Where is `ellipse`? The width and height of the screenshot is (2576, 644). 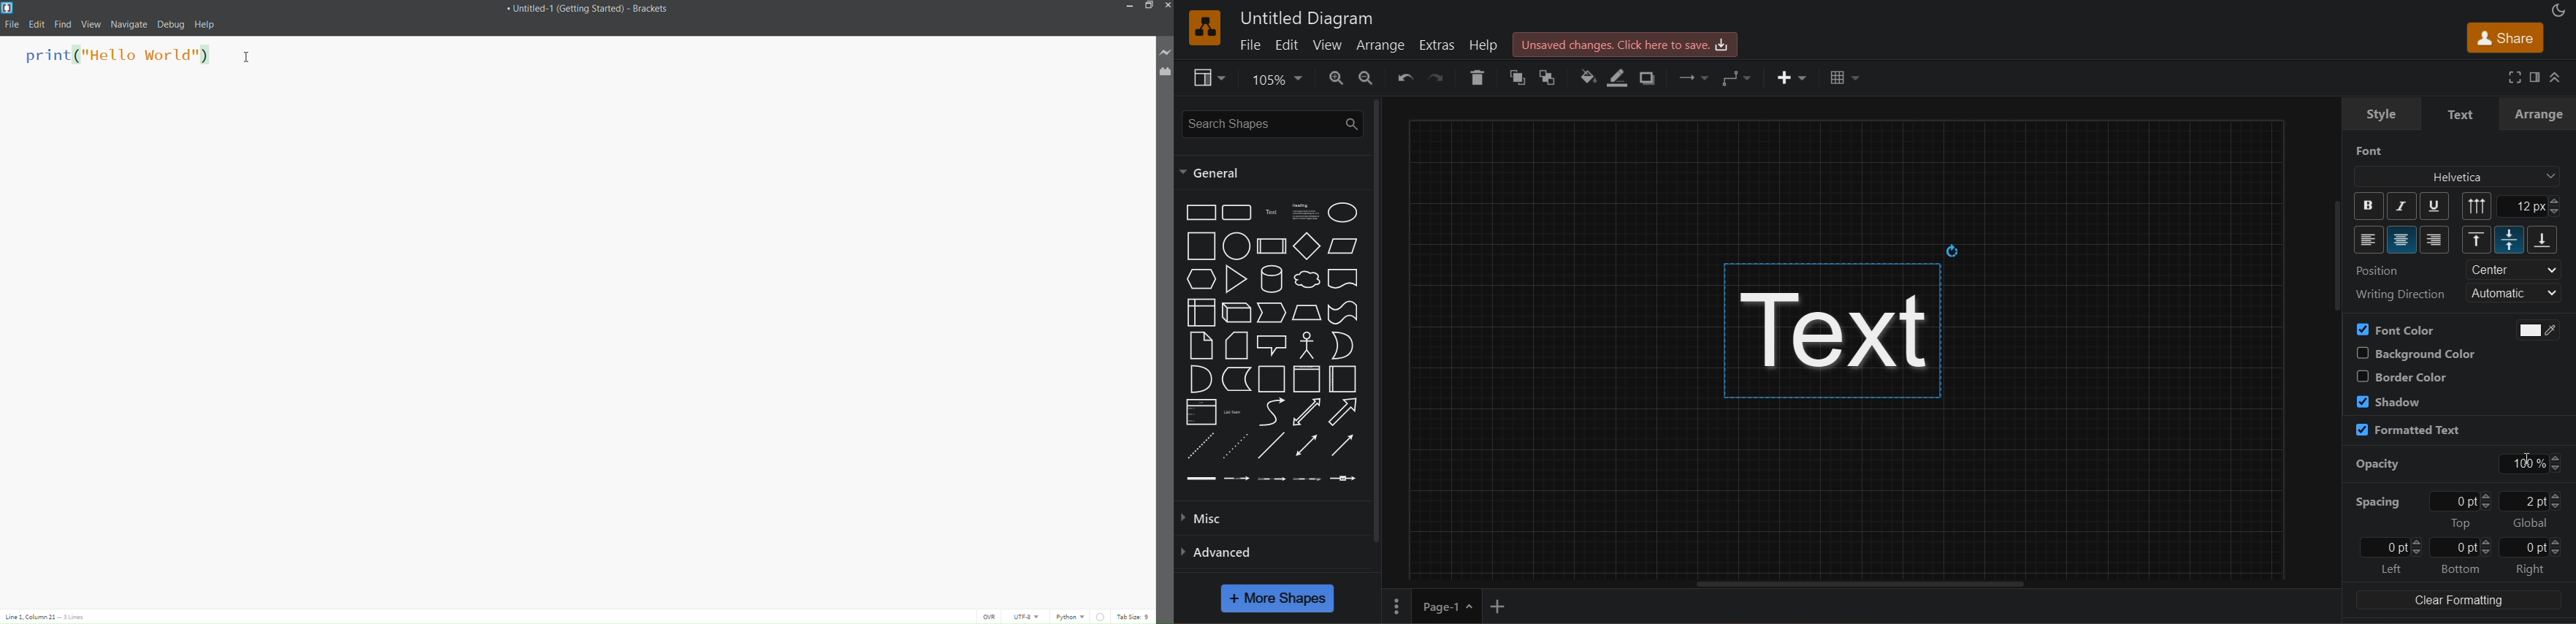 ellipse is located at coordinates (1343, 212).